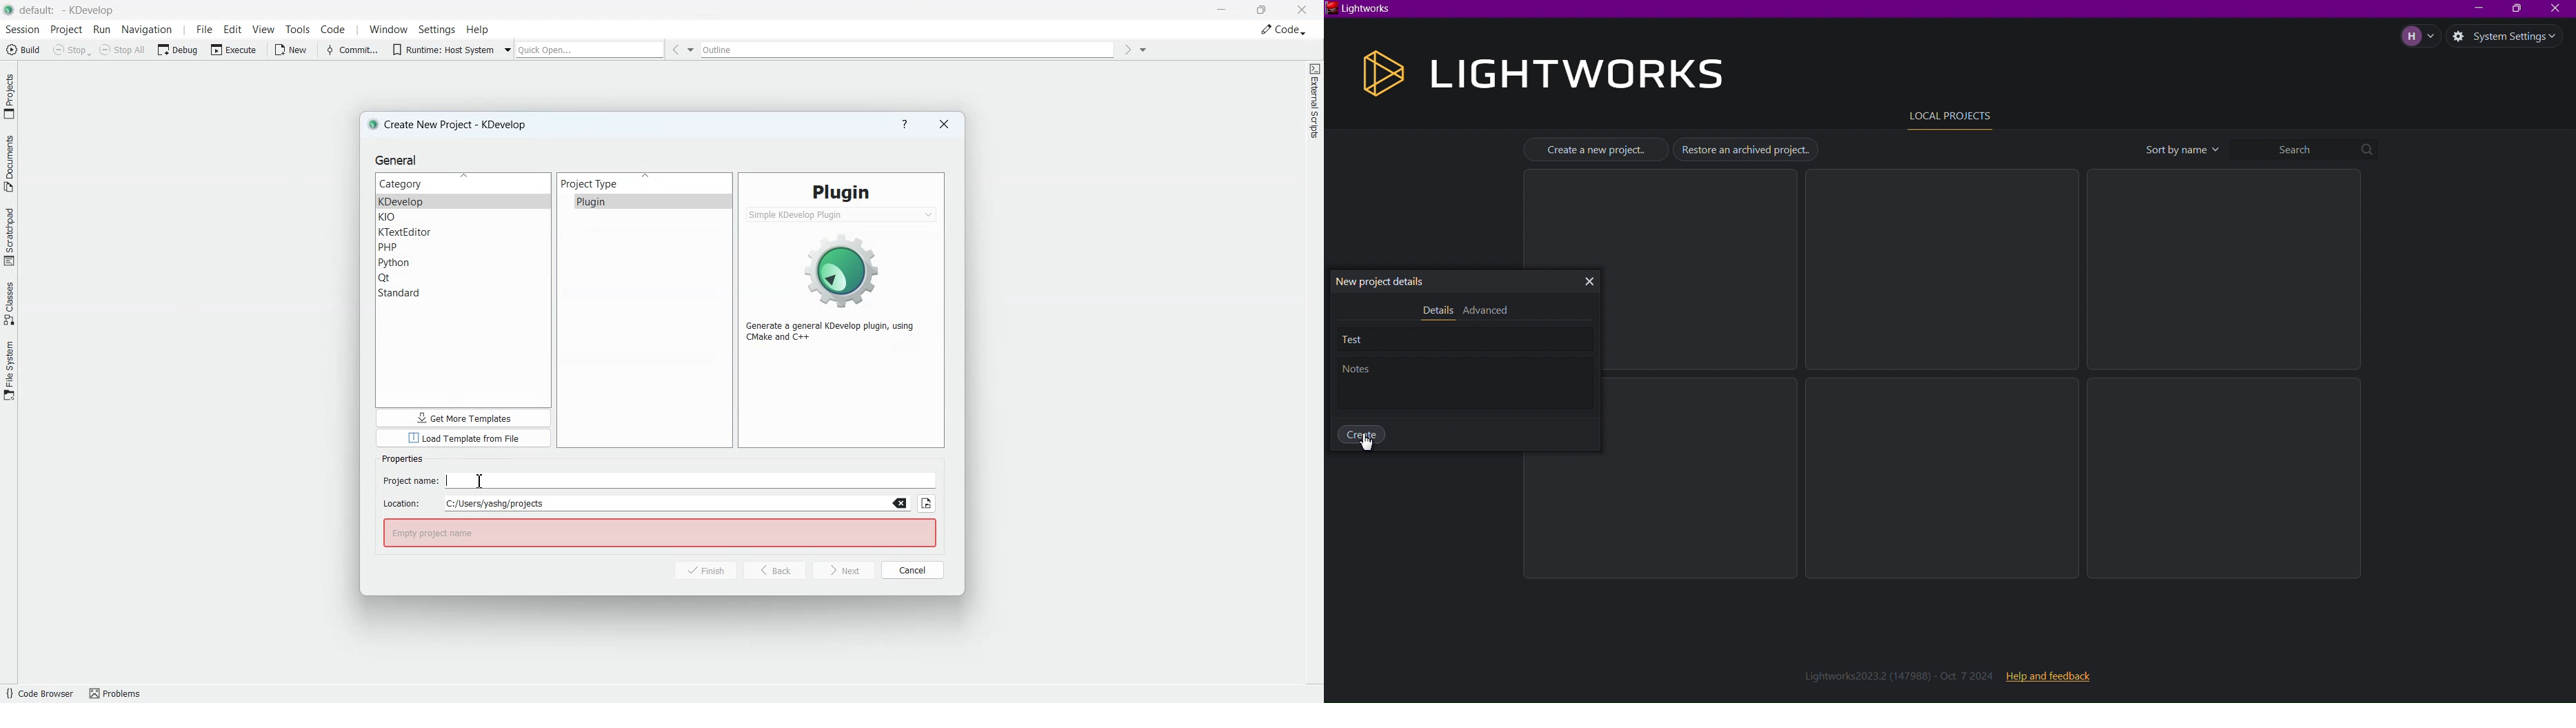 The image size is (2576, 728). What do you see at coordinates (1314, 105) in the screenshot?
I see `External scripts` at bounding box center [1314, 105].